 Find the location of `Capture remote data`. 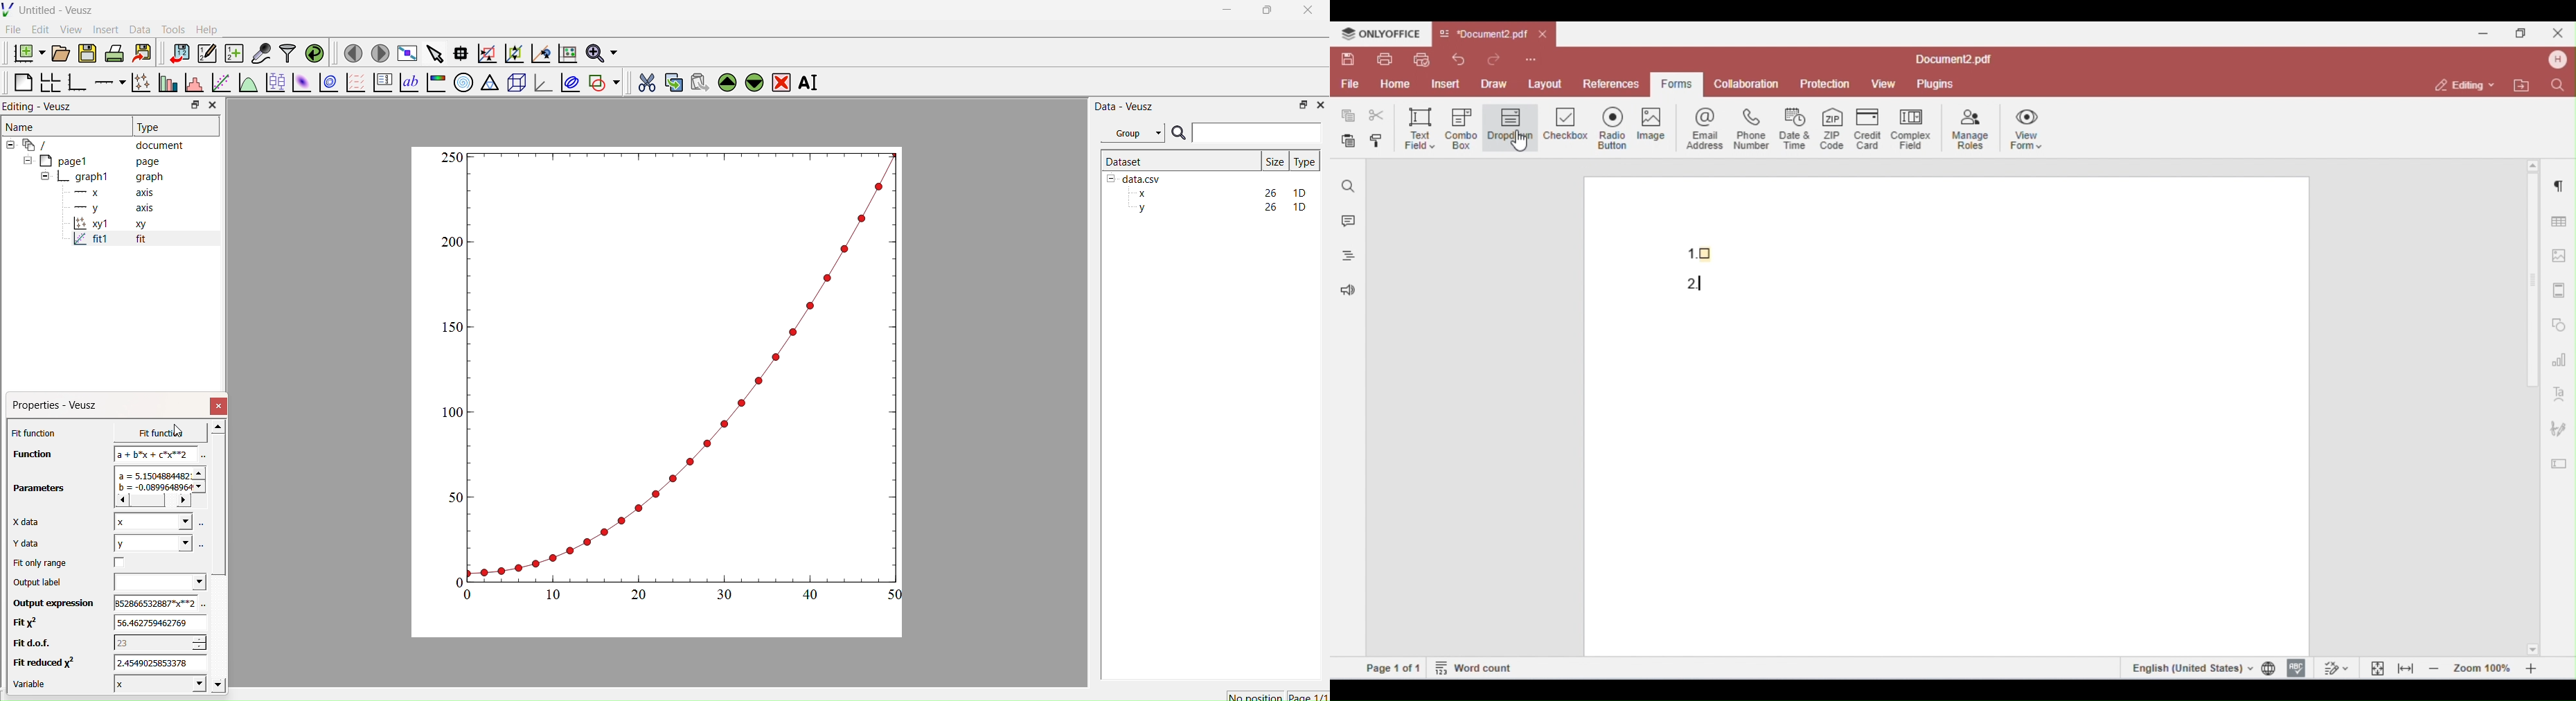

Capture remote data is located at coordinates (261, 53).